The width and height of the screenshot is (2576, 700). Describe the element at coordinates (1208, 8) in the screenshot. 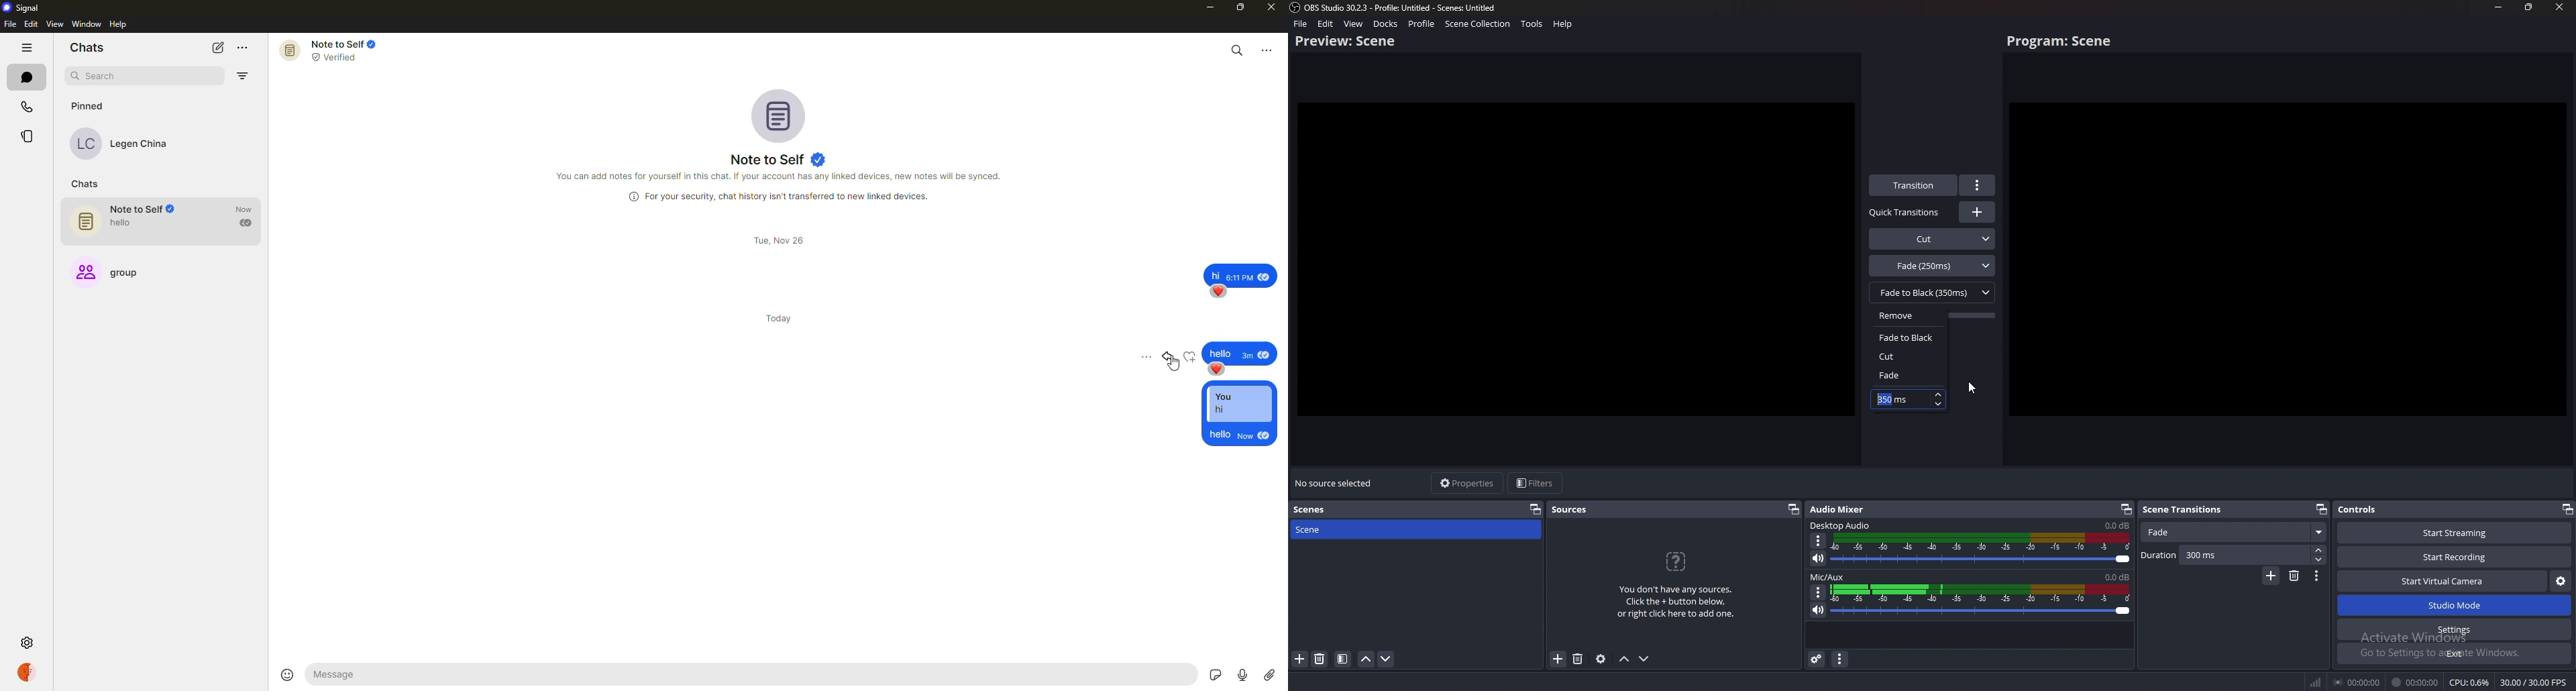

I see `minimize` at that location.